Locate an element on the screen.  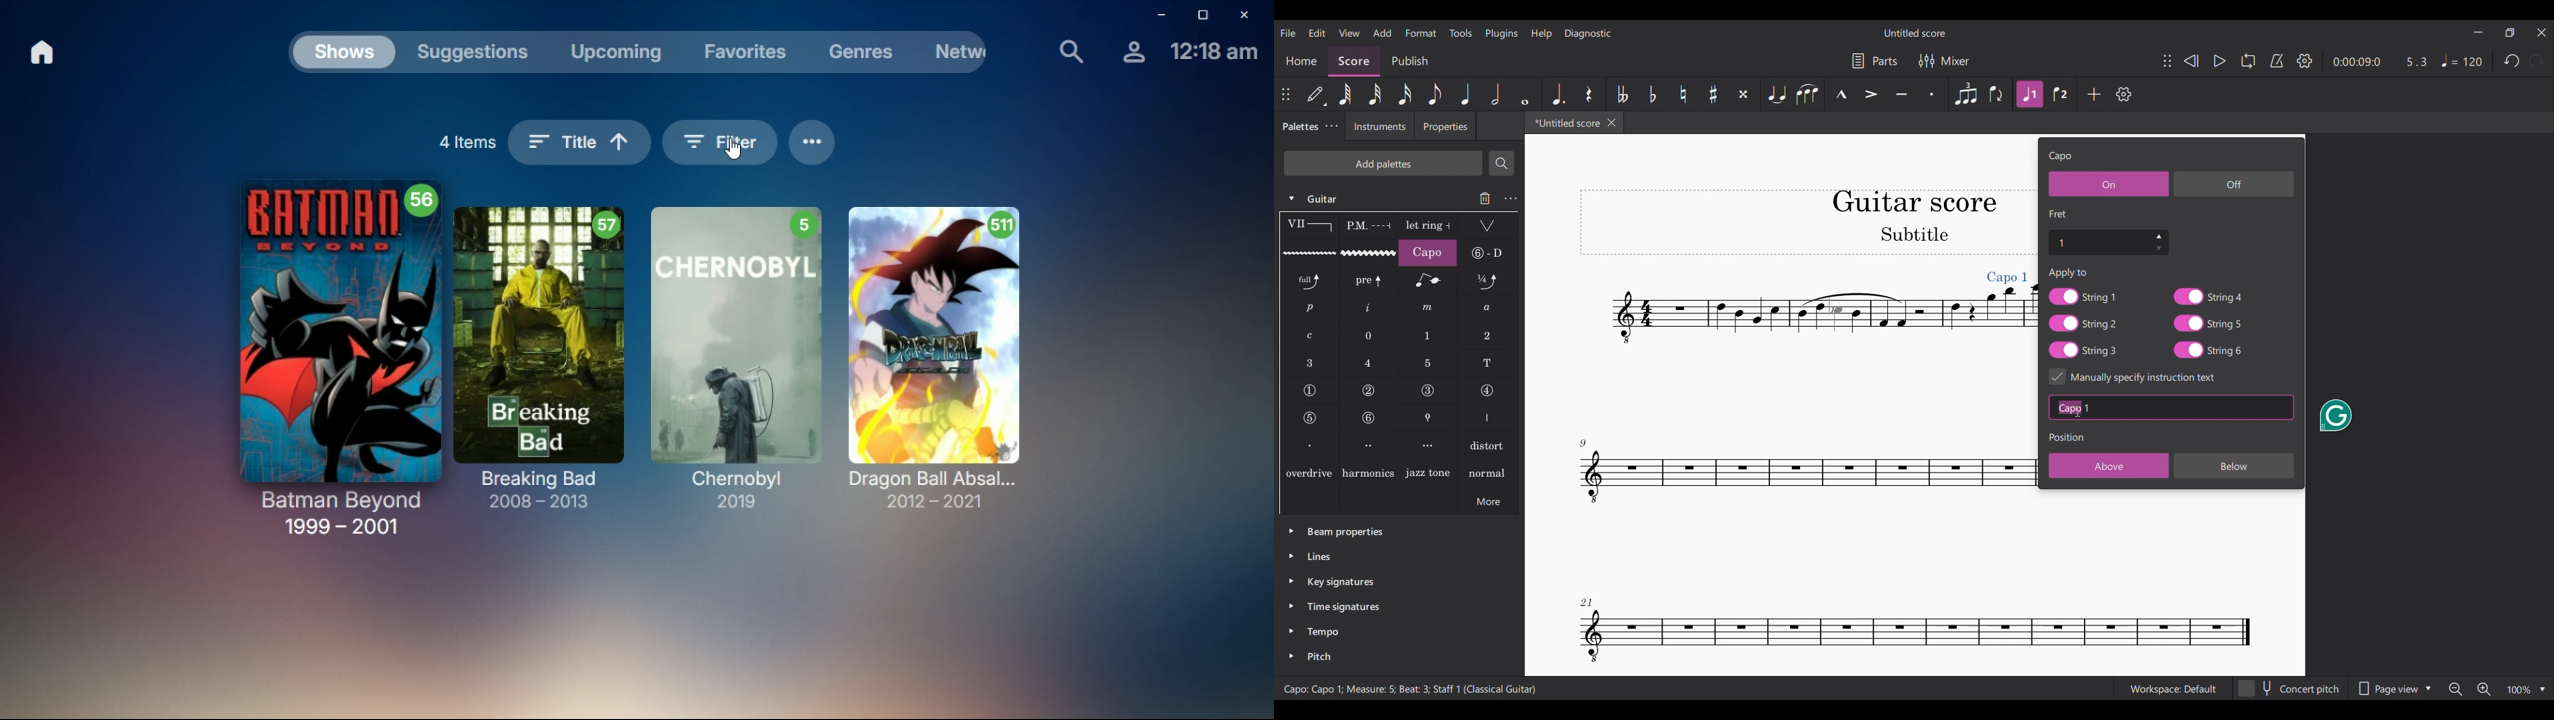
Current score is located at coordinates (1754, 405).